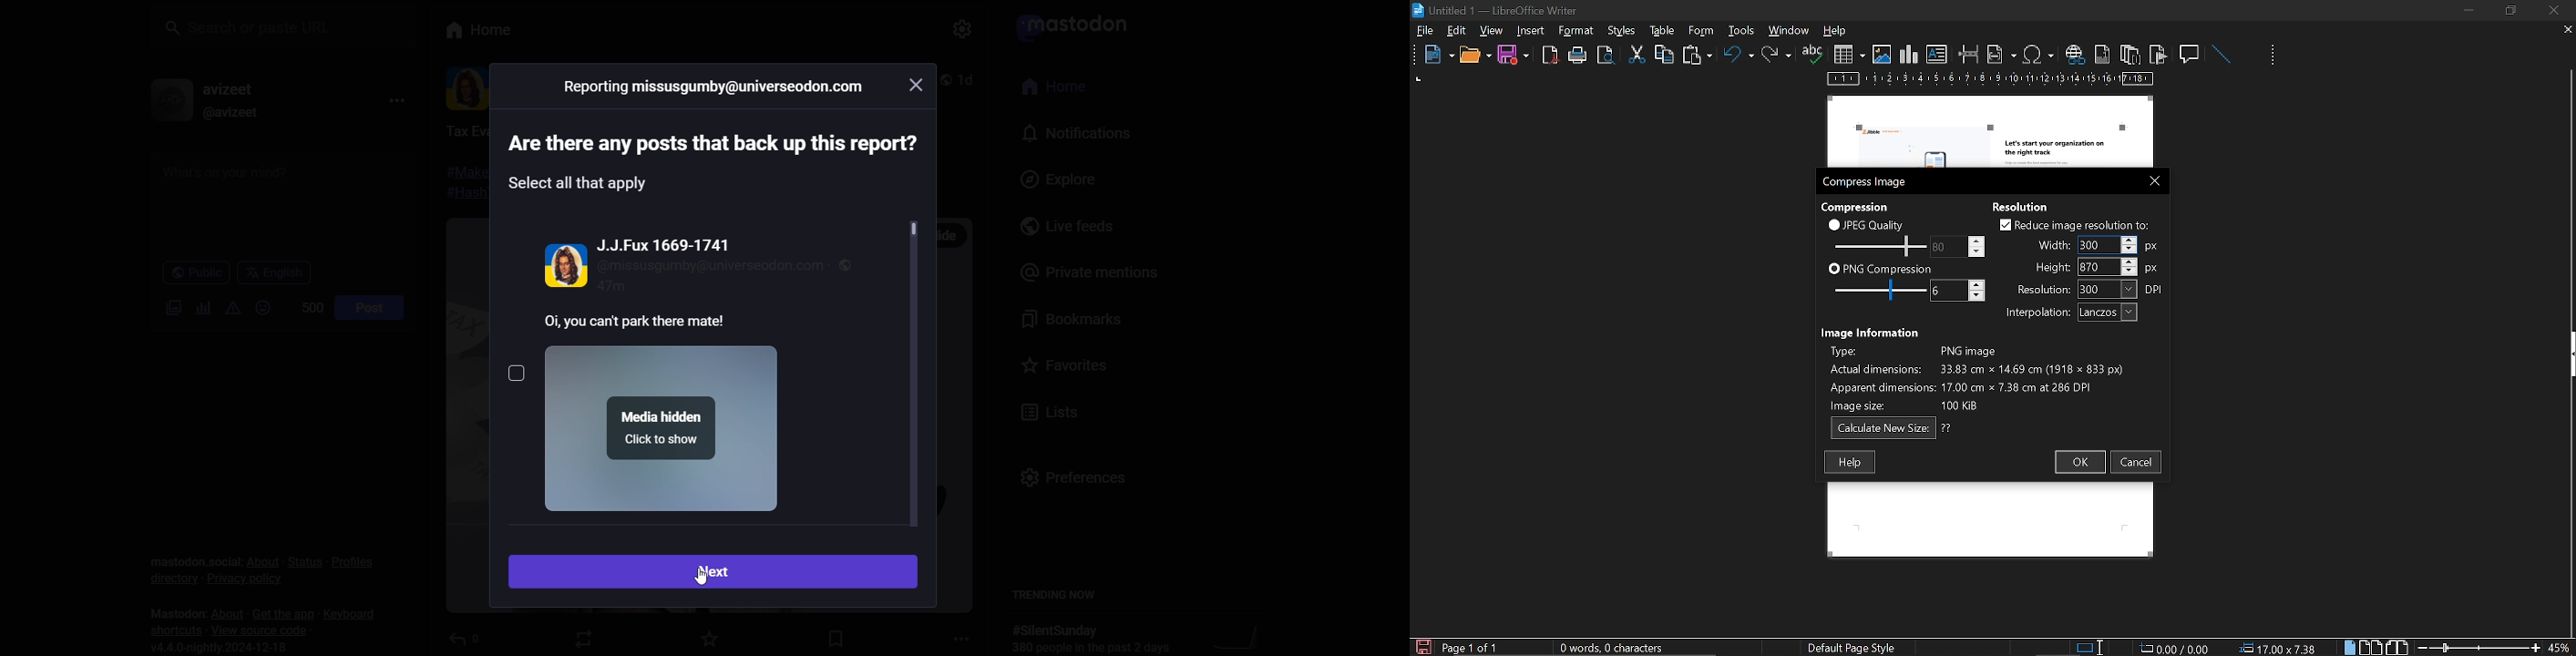 The width and height of the screenshot is (2576, 672). Describe the element at coordinates (1850, 462) in the screenshot. I see `help` at that location.